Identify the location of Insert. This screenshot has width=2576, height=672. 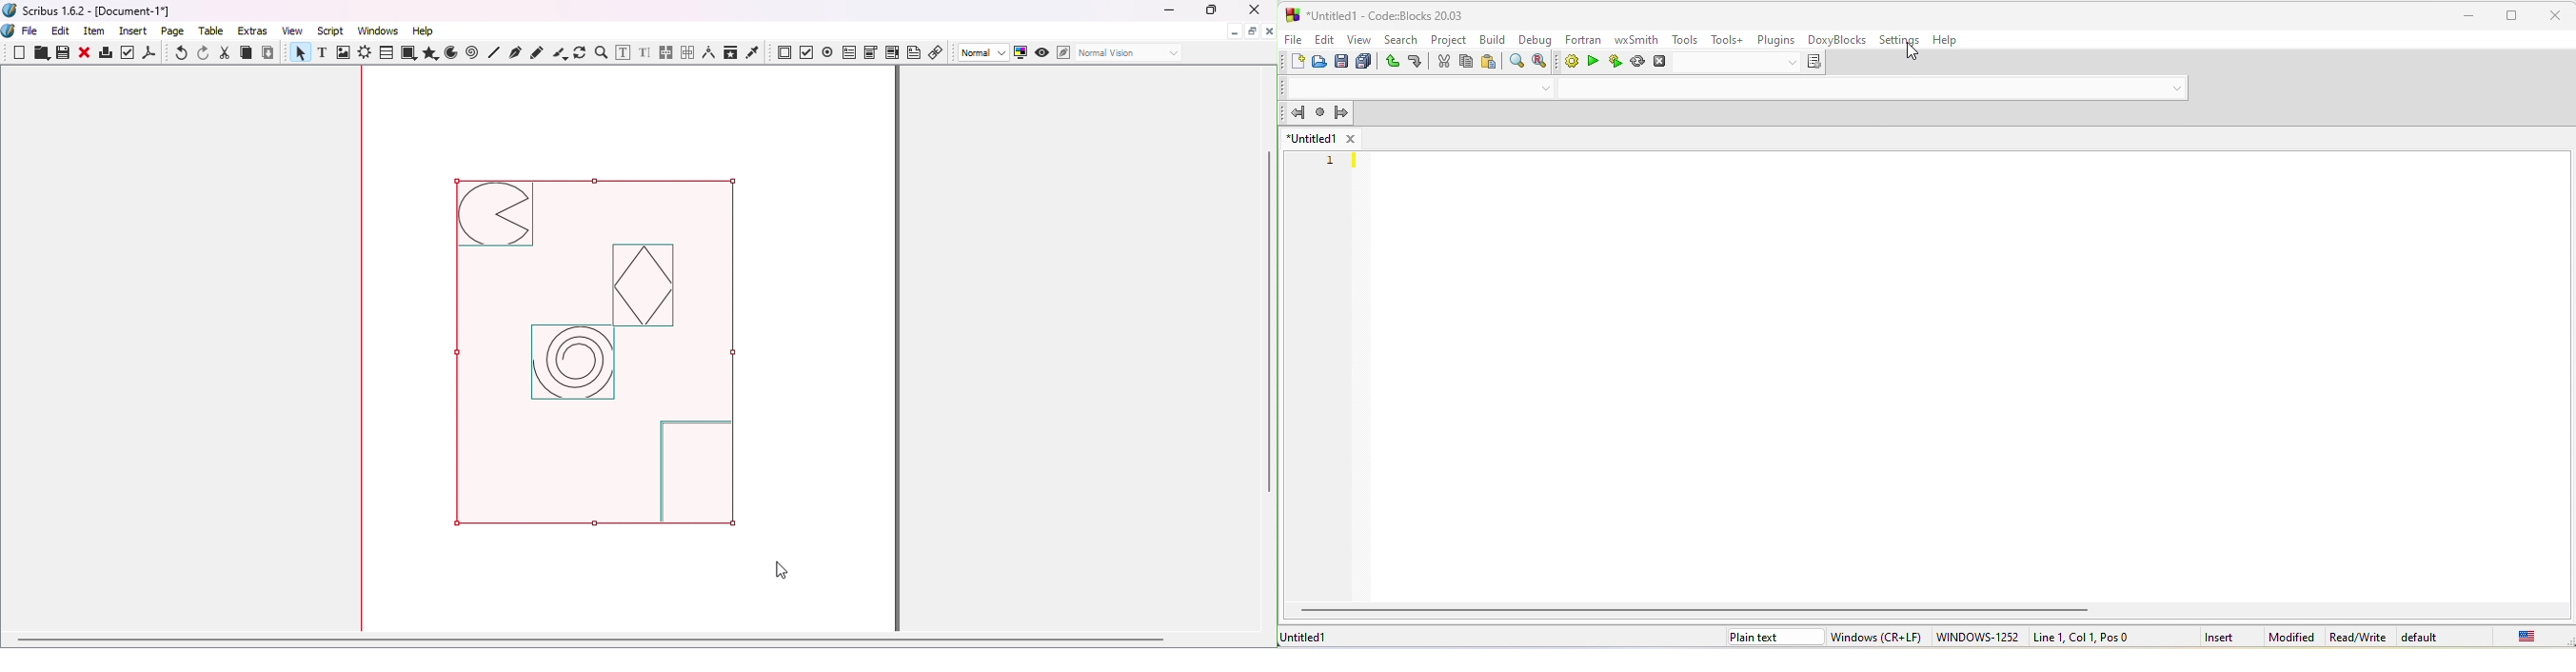
(136, 29).